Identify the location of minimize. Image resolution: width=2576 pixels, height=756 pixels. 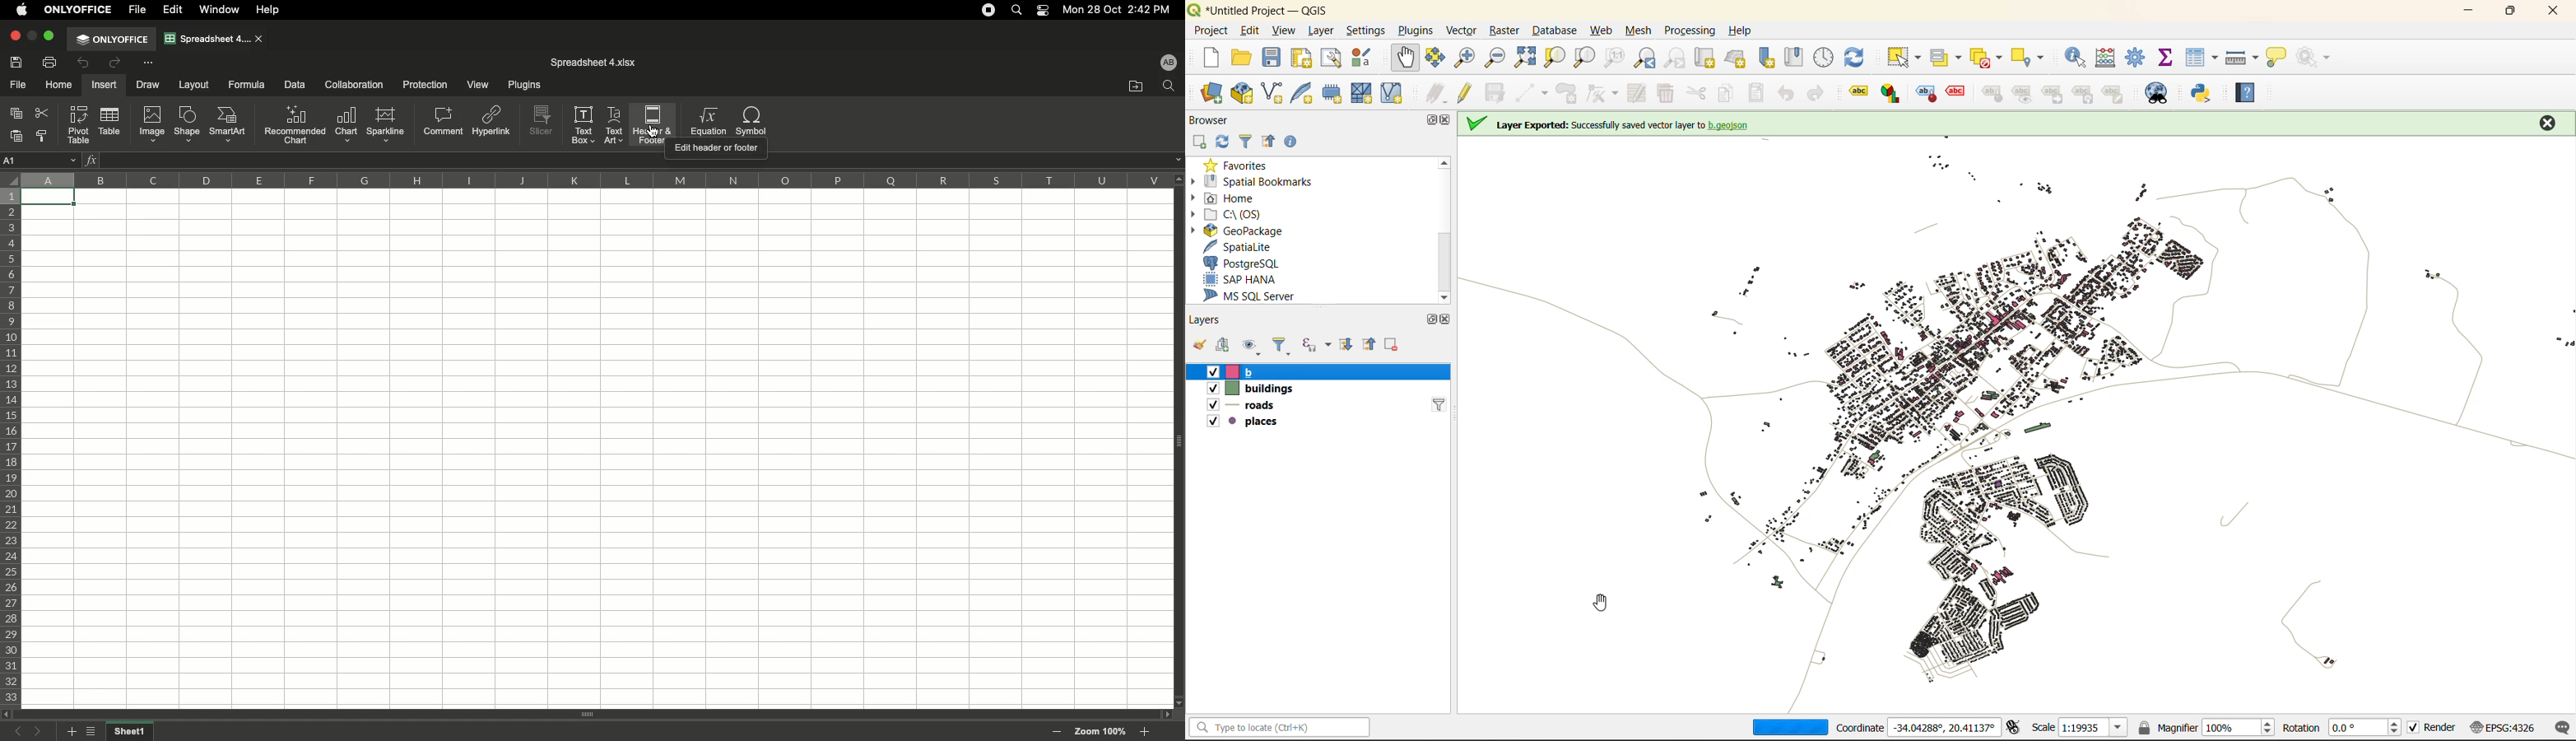
(2464, 14).